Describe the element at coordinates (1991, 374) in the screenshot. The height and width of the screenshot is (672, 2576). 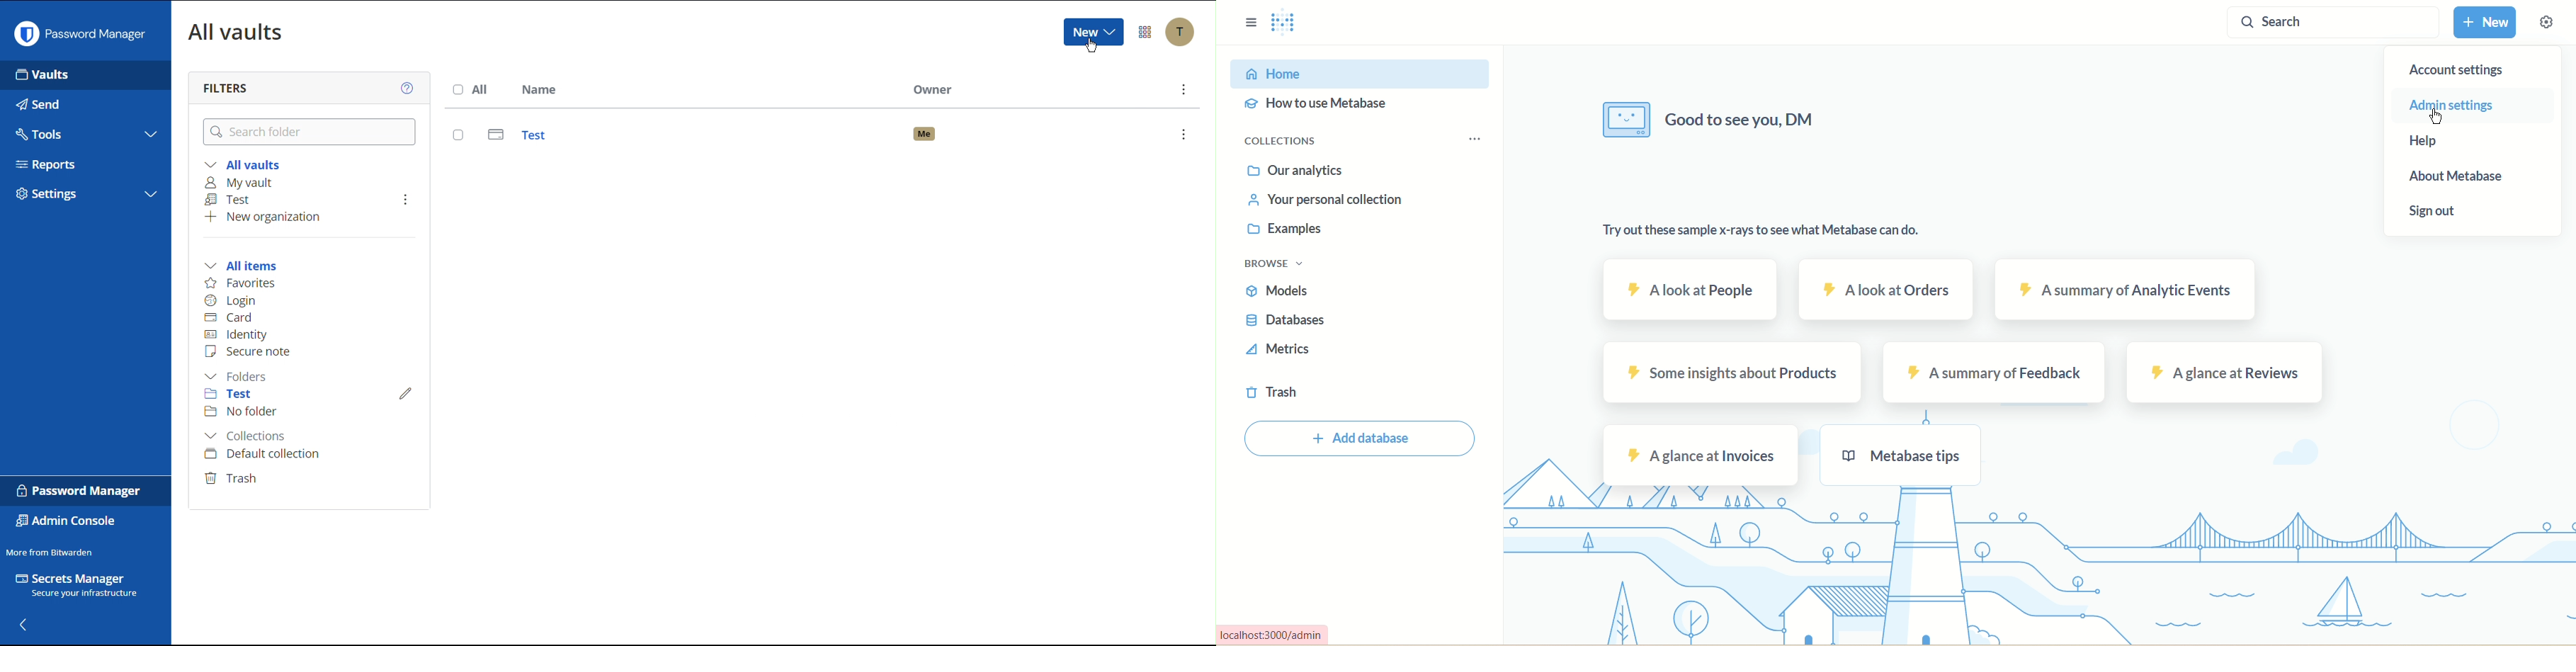
I see `a summary of feedback` at that location.